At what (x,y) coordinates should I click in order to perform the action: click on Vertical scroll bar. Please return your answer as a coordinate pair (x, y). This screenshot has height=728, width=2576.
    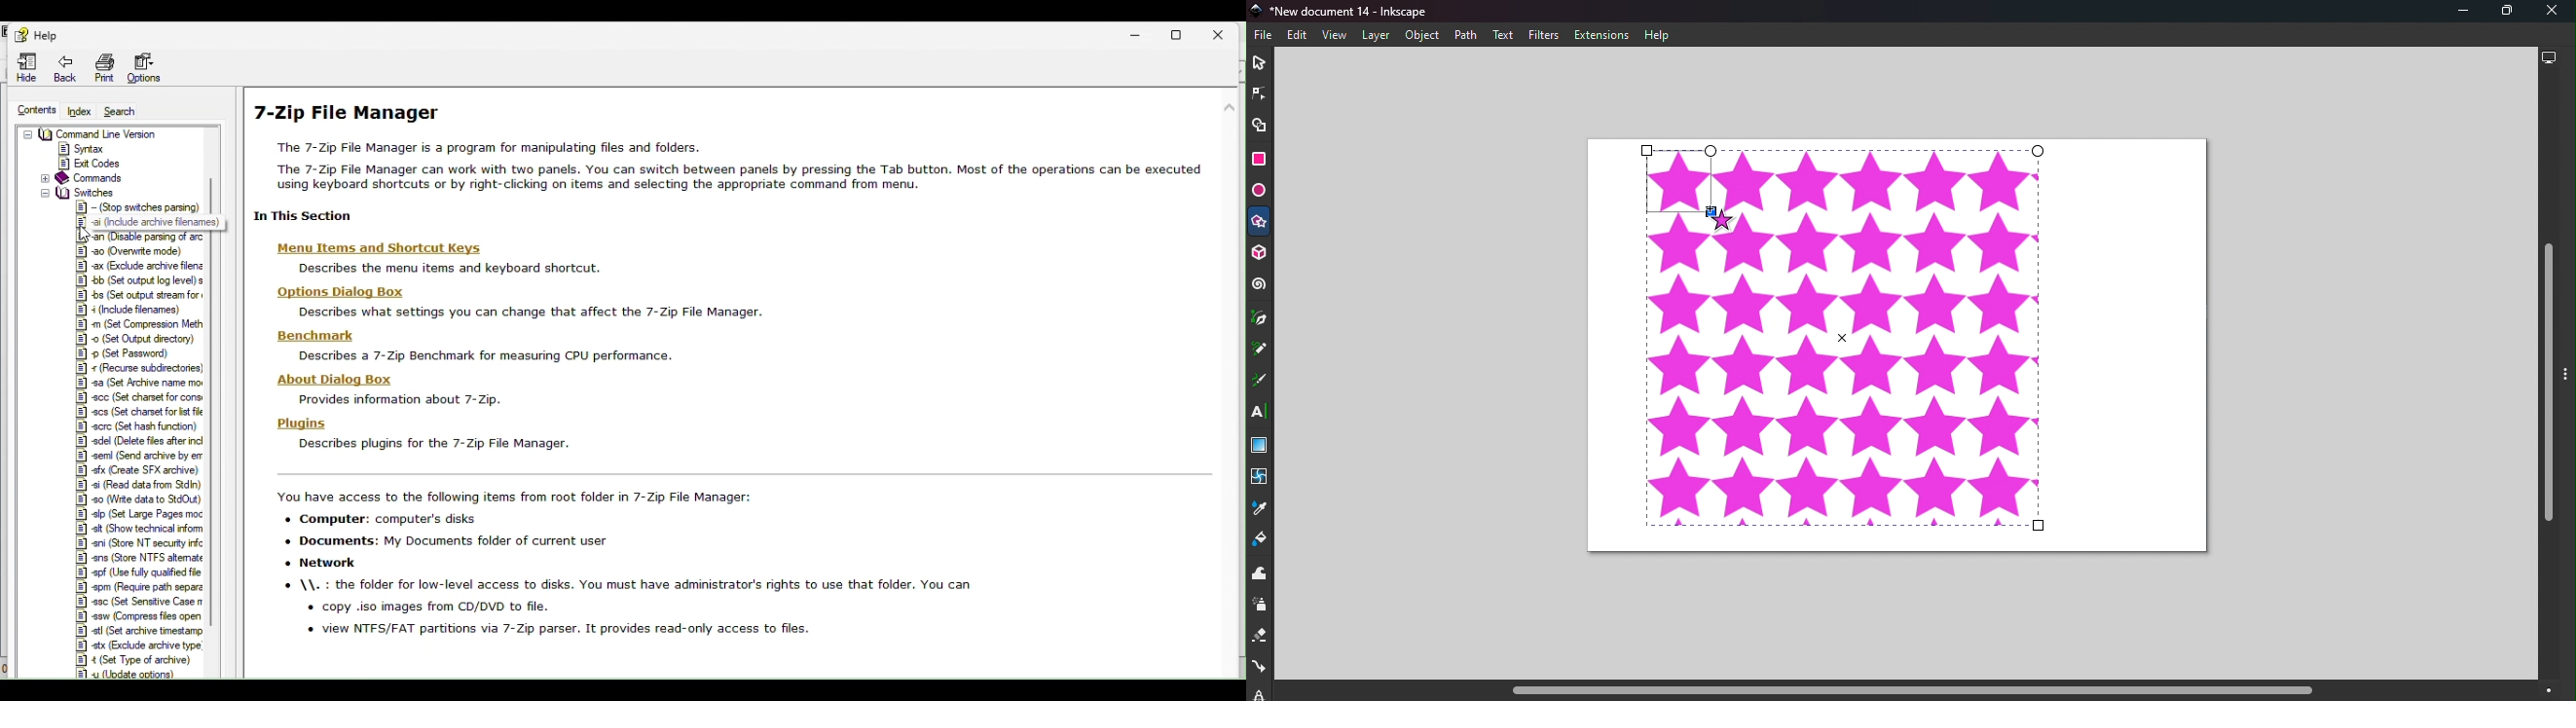
    Looking at the image, I should click on (2549, 378).